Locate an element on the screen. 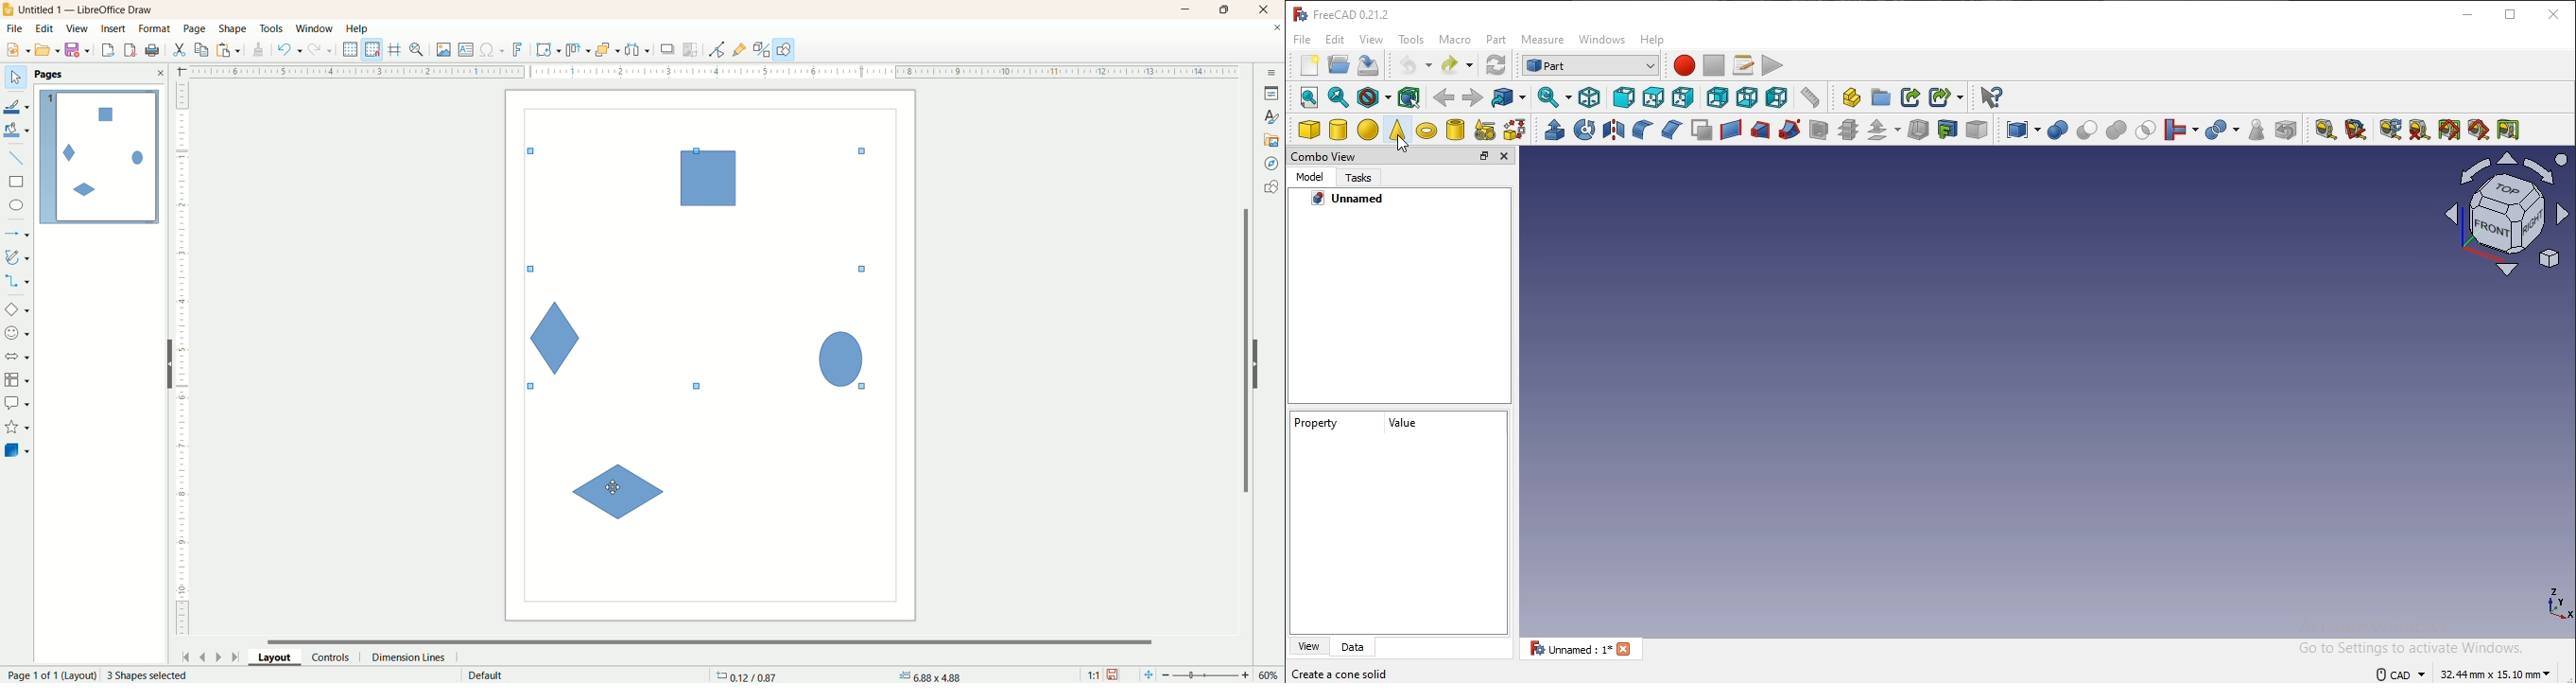 This screenshot has width=2576, height=700. save is located at coordinates (80, 50).